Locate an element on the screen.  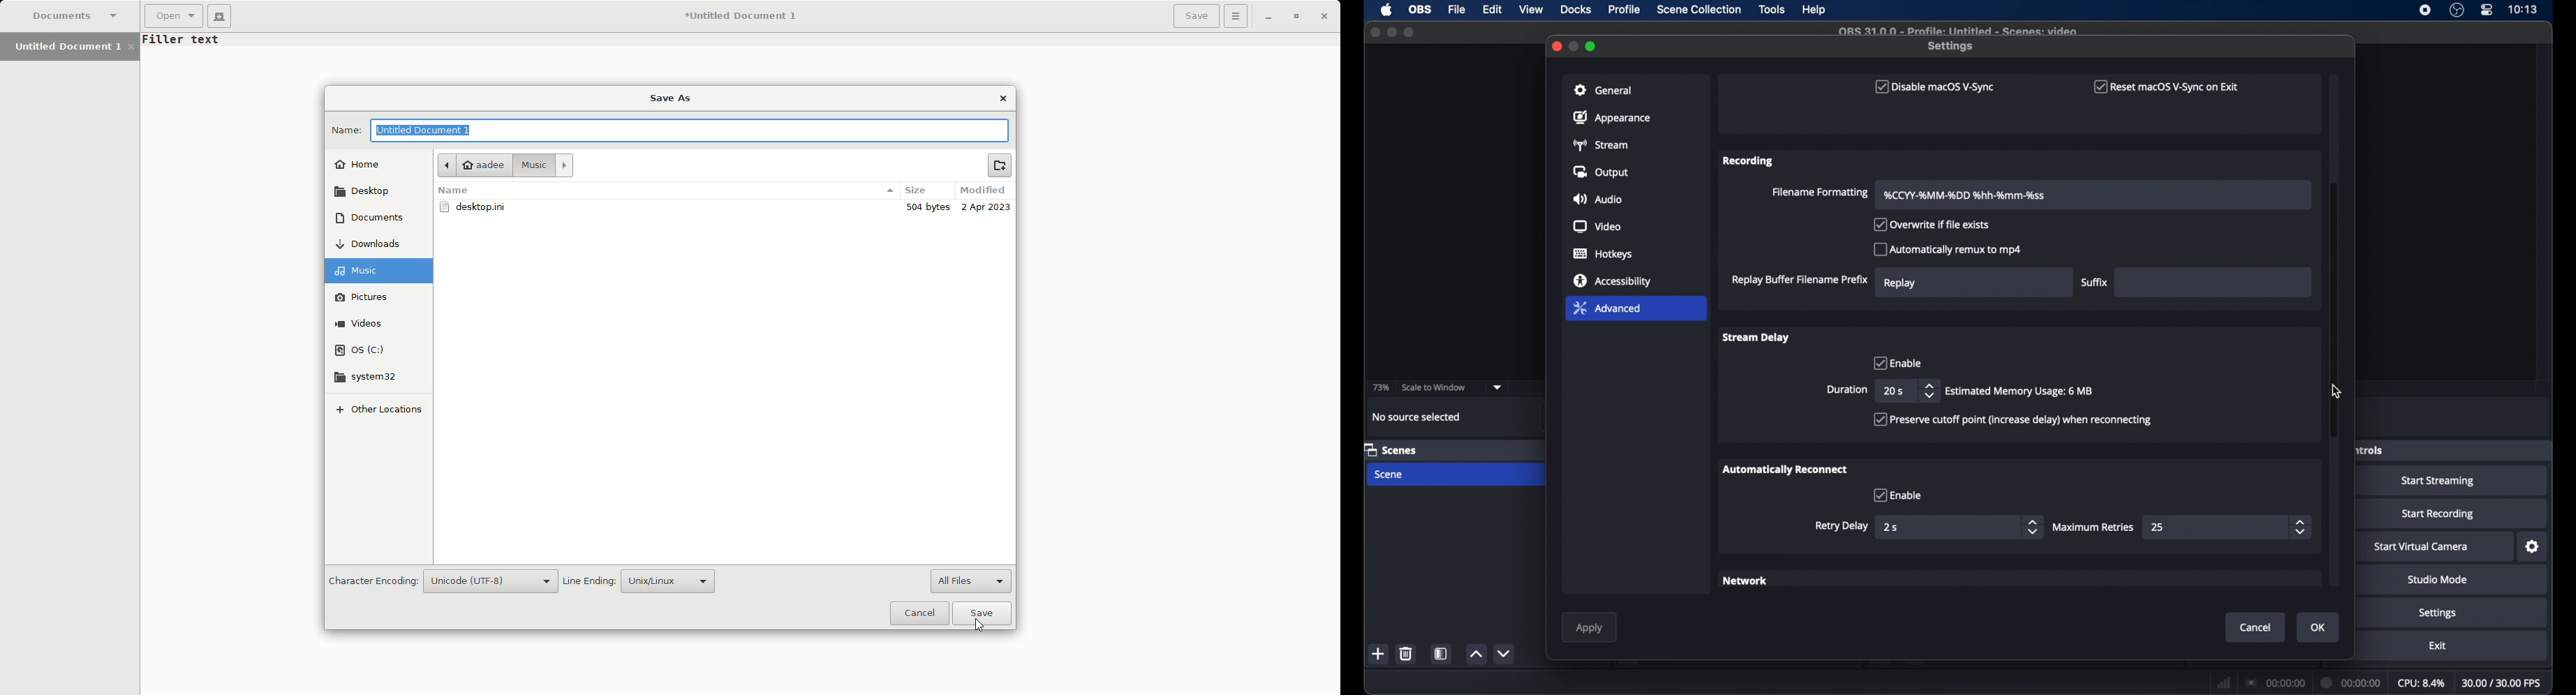
general is located at coordinates (1604, 90).